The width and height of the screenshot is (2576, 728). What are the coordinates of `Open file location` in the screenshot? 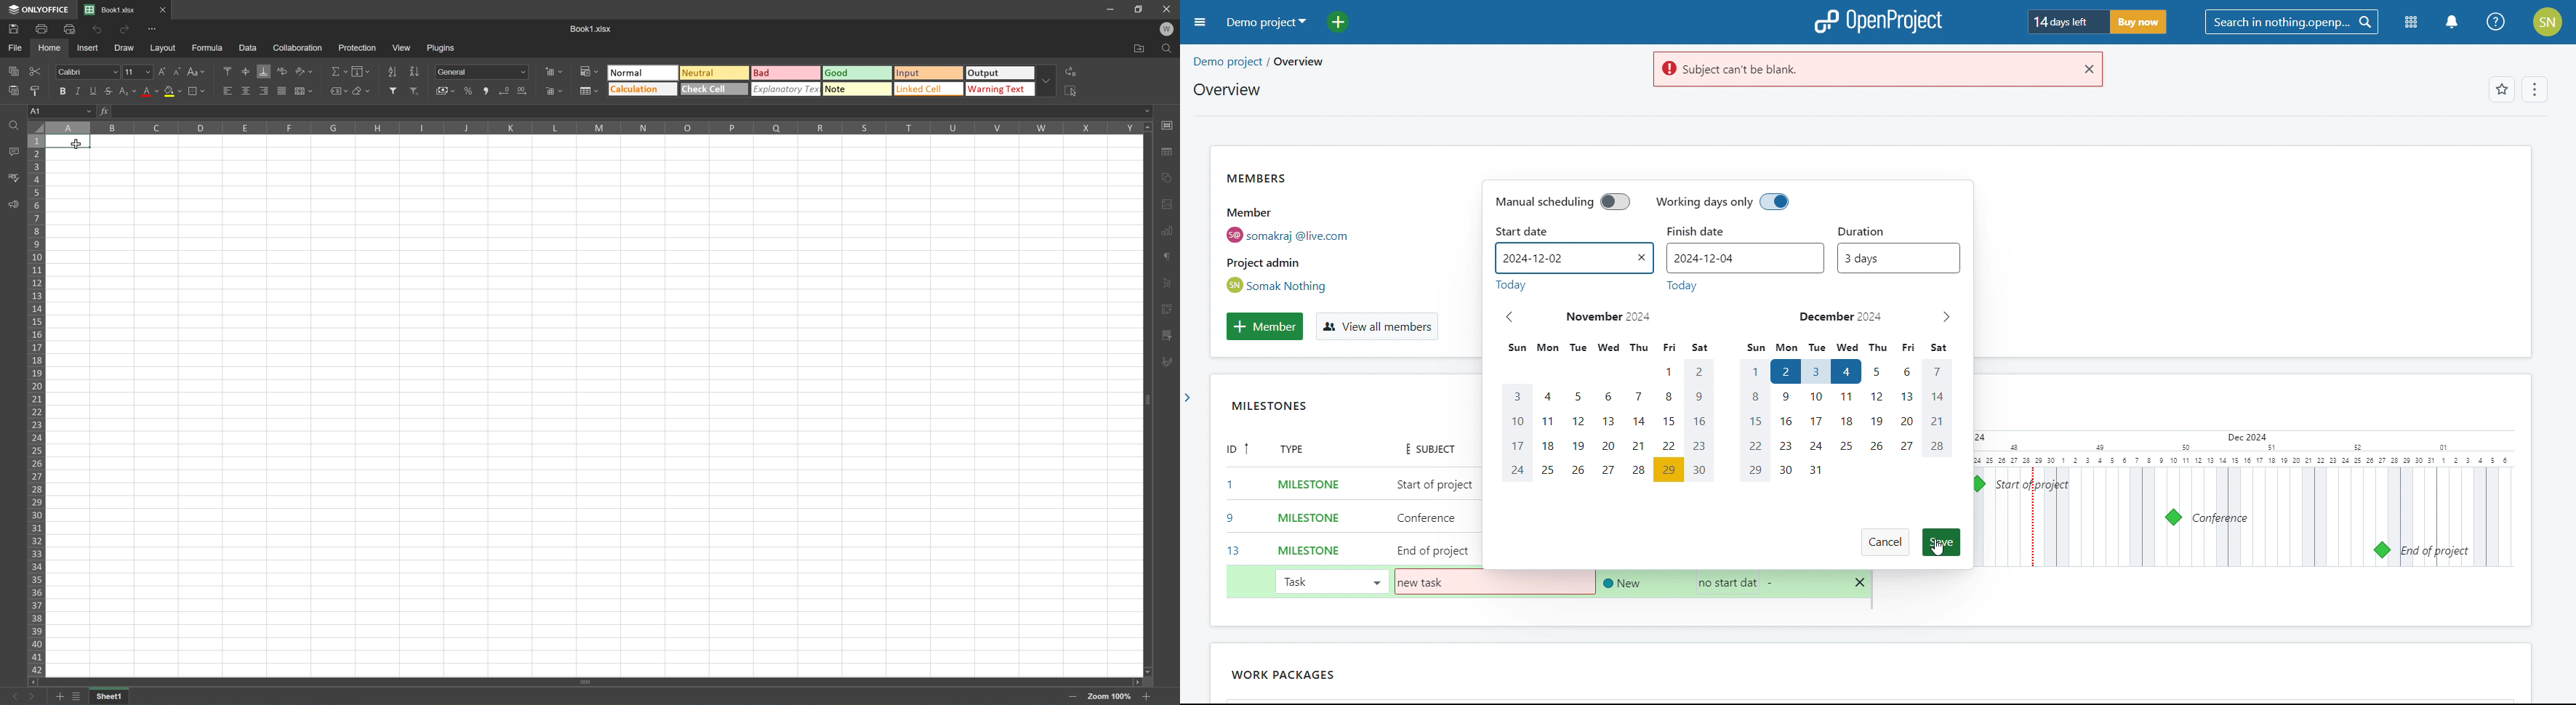 It's located at (1139, 48).